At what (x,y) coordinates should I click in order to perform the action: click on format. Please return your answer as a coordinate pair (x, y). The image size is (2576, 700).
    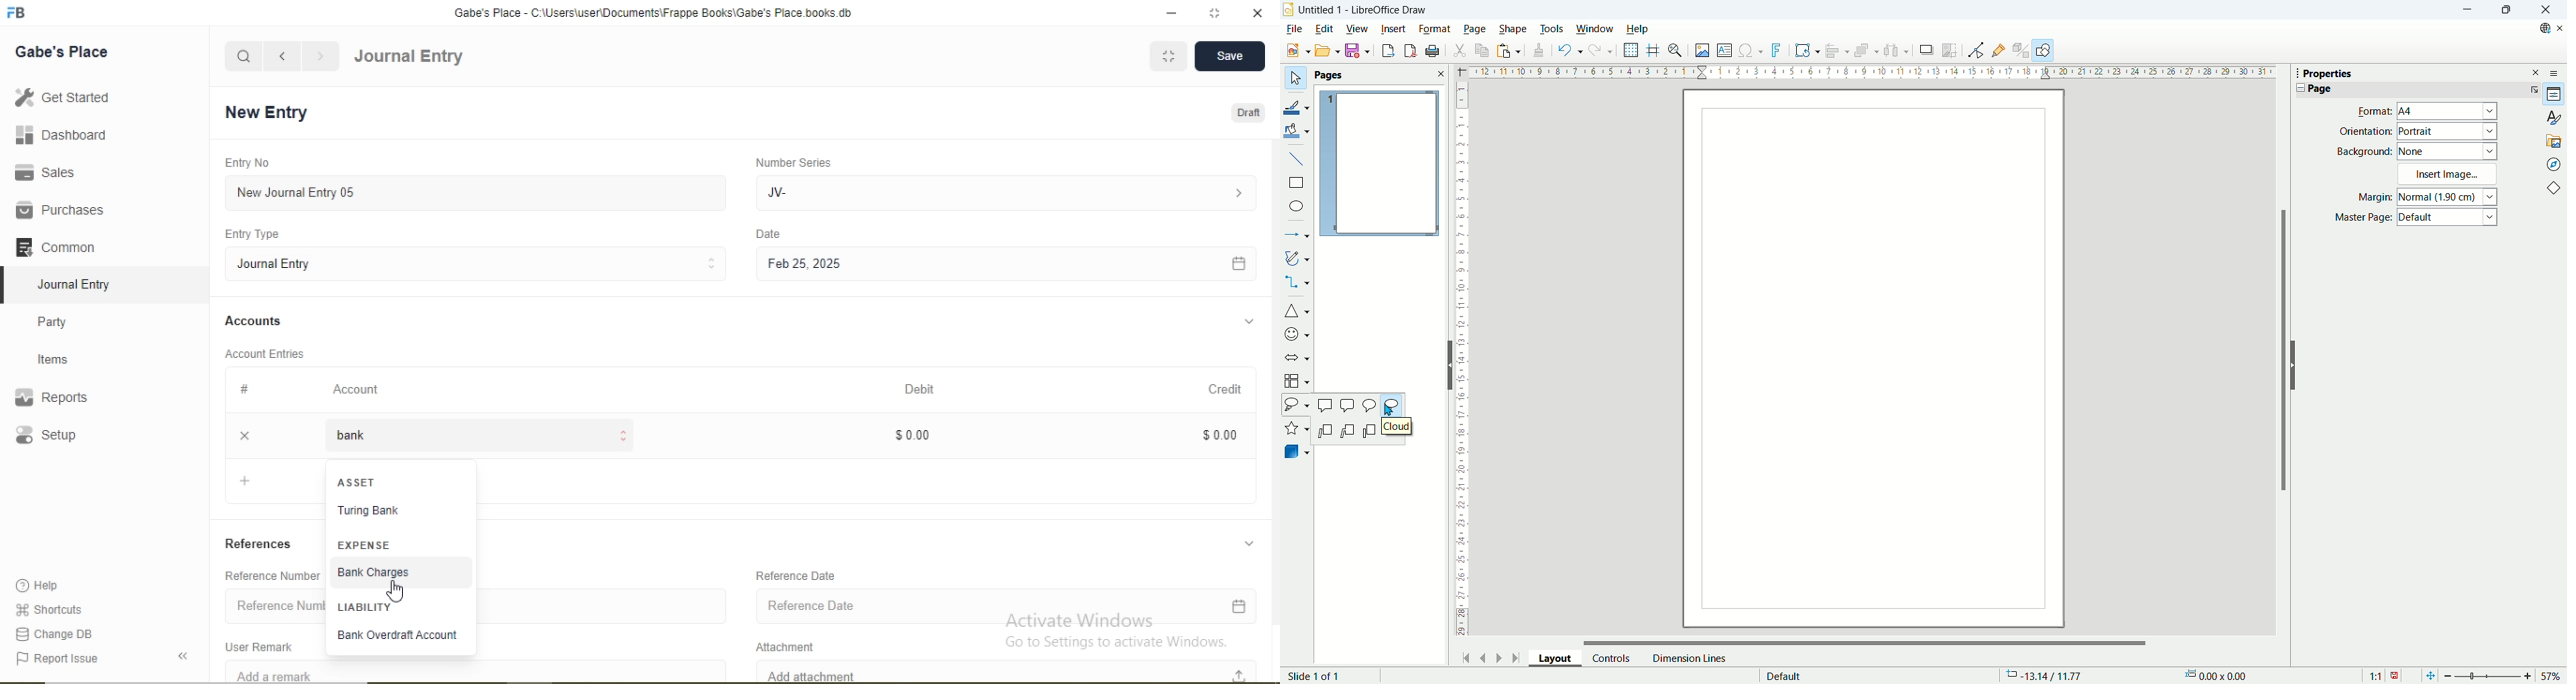
    Looking at the image, I should click on (1435, 28).